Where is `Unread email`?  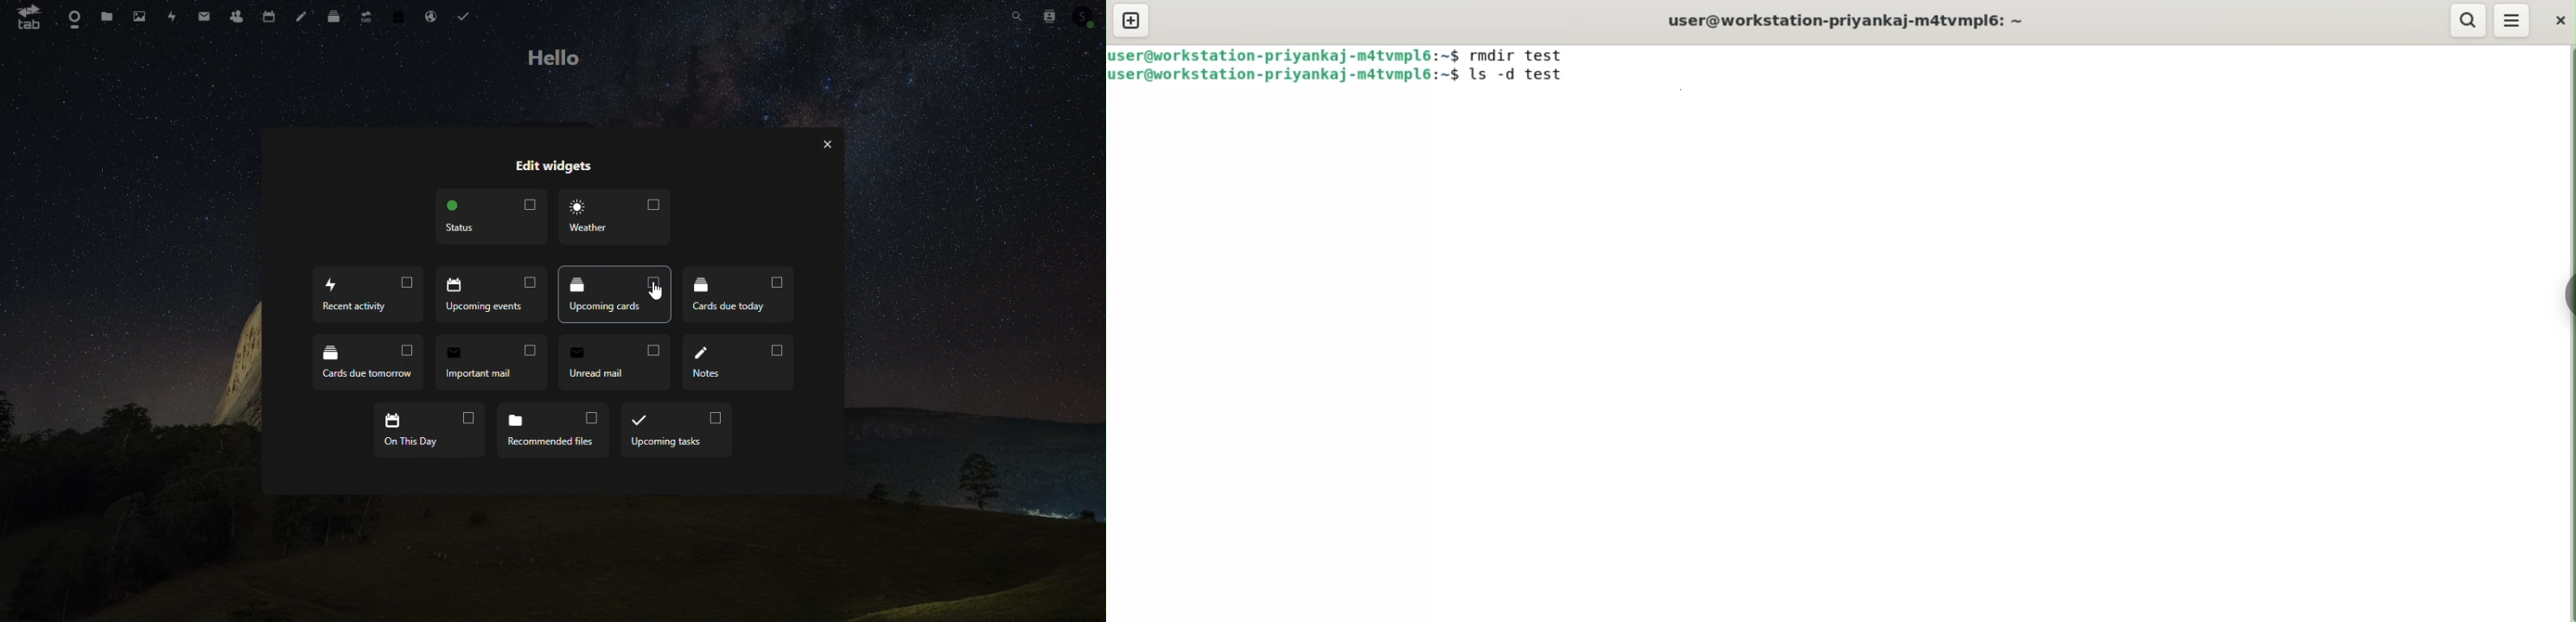
Unread email is located at coordinates (614, 362).